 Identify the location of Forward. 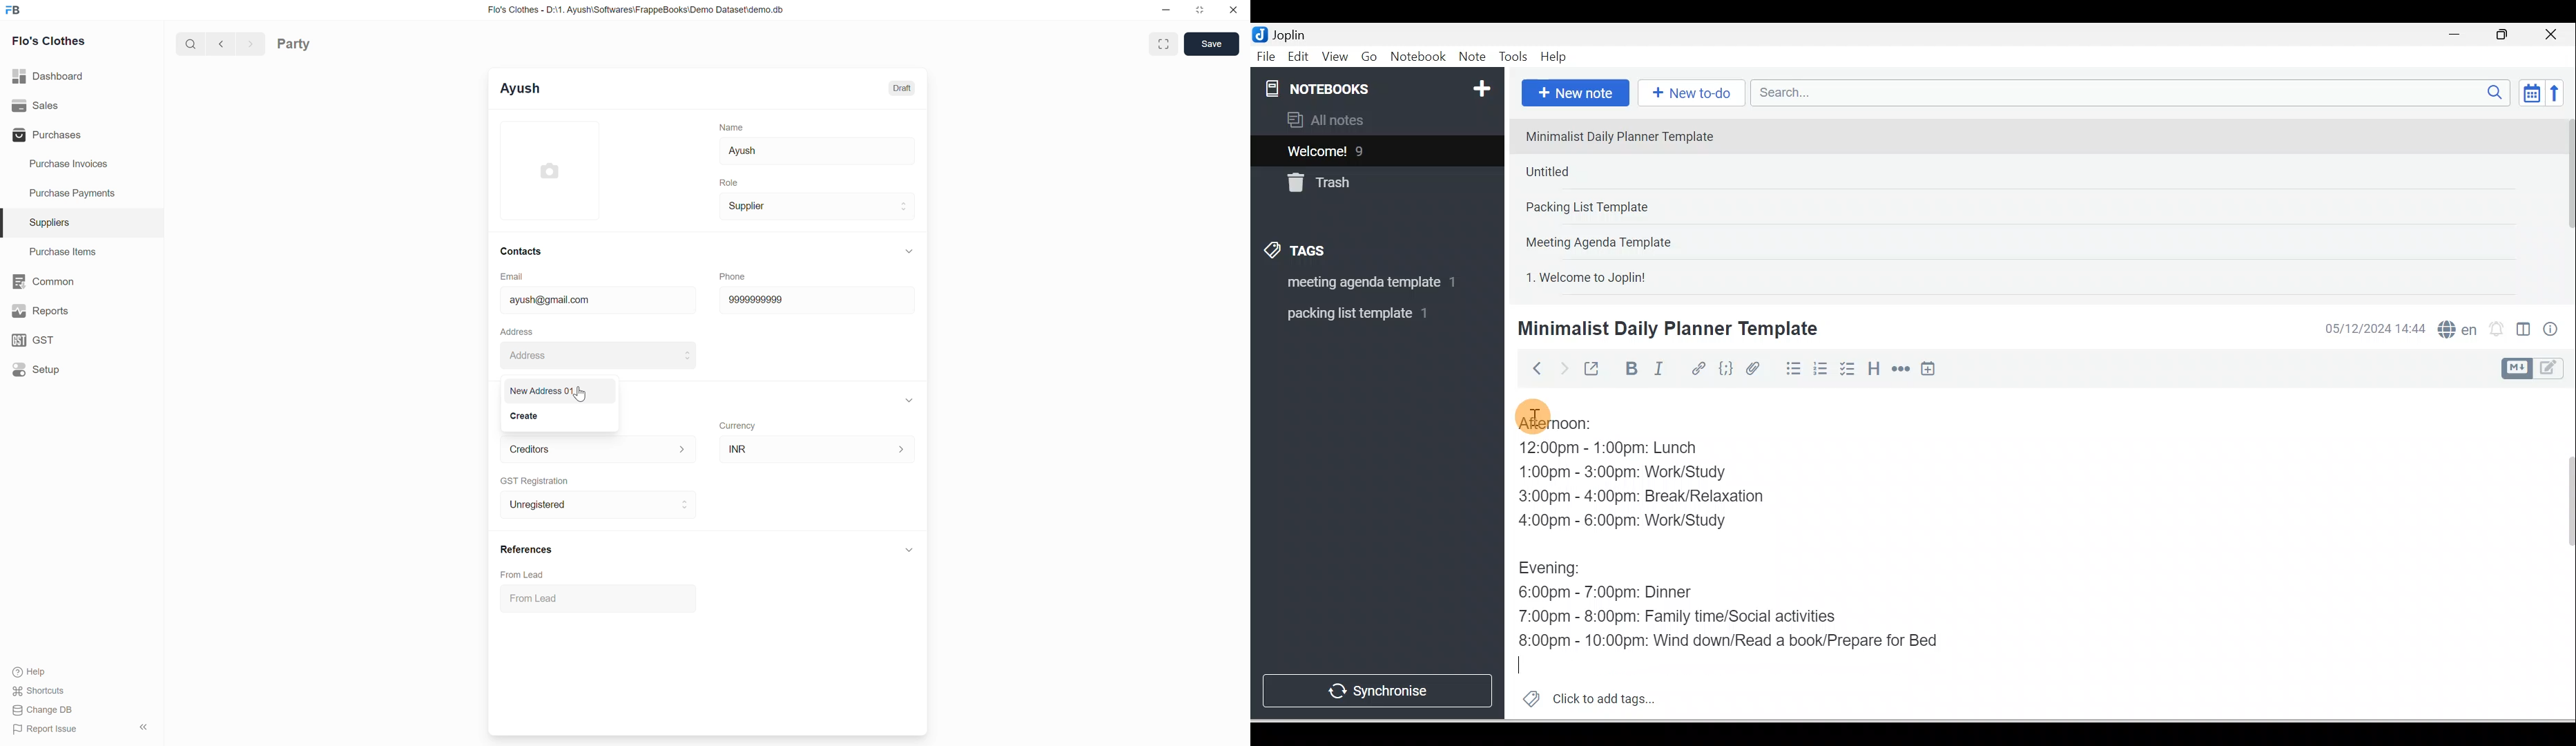
(1562, 367).